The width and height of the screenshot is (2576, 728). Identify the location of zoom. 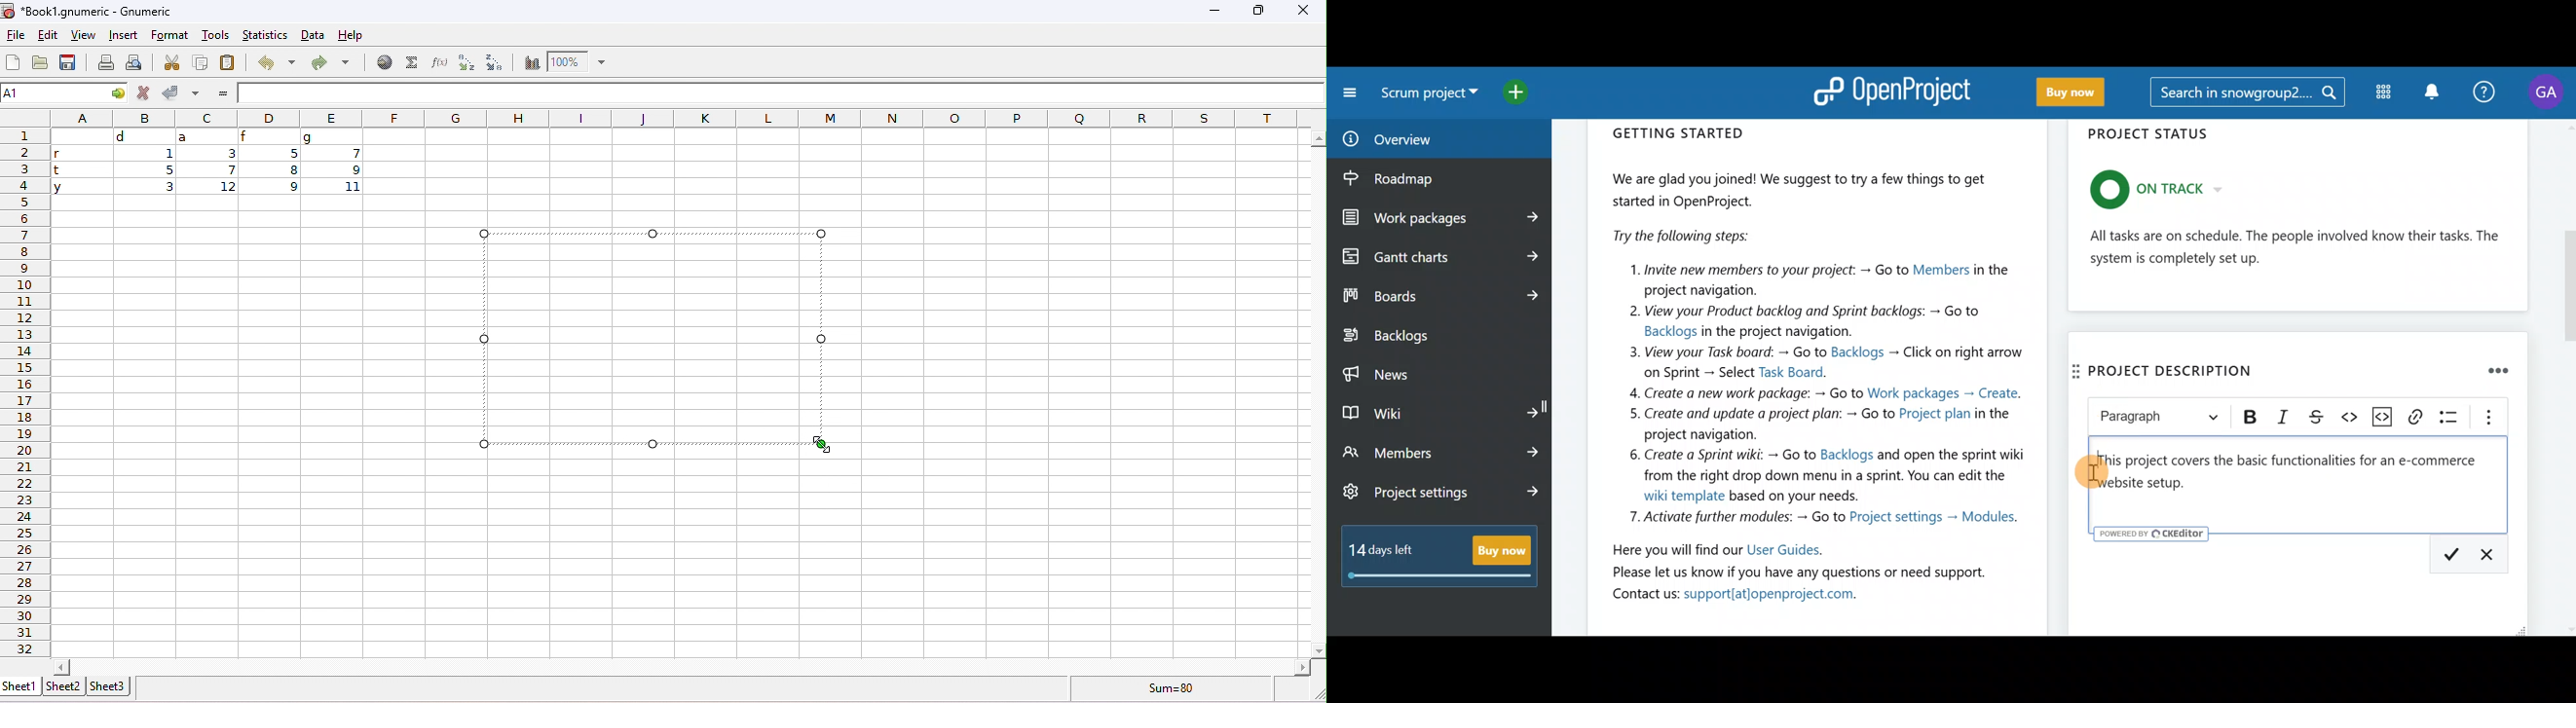
(577, 61).